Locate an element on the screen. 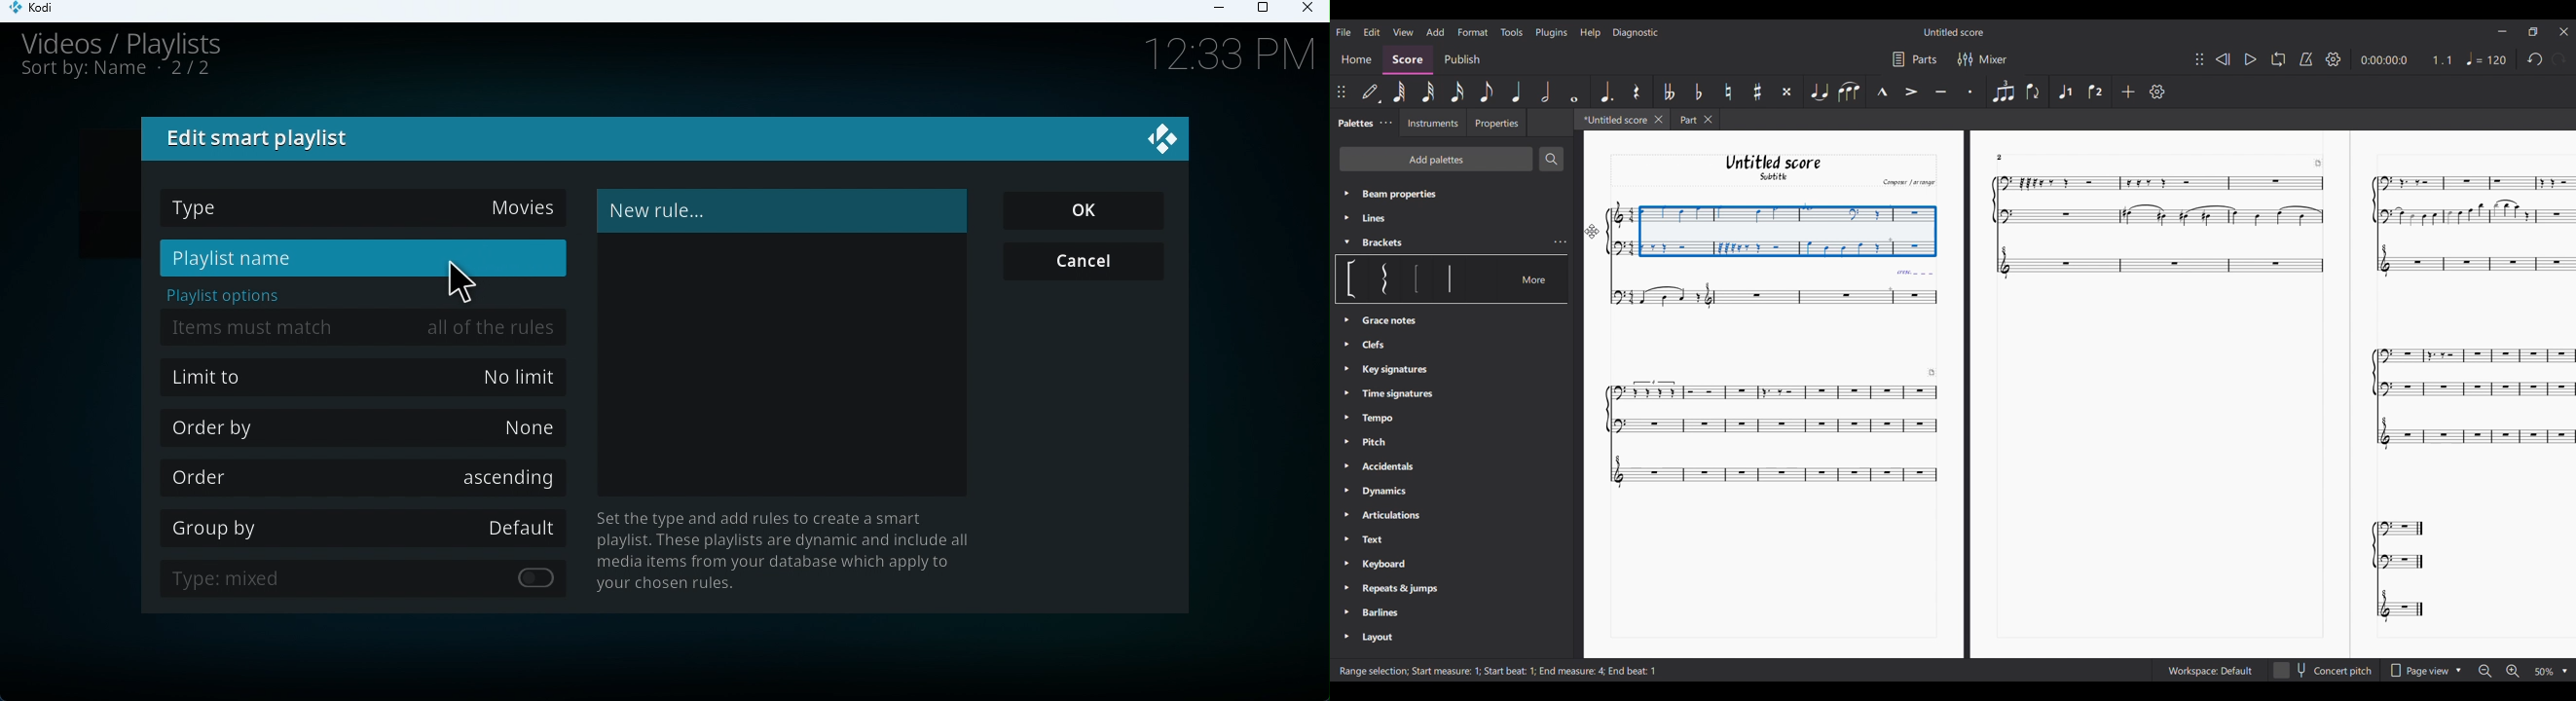 The image size is (2576, 728). Undo is located at coordinates (2558, 62).